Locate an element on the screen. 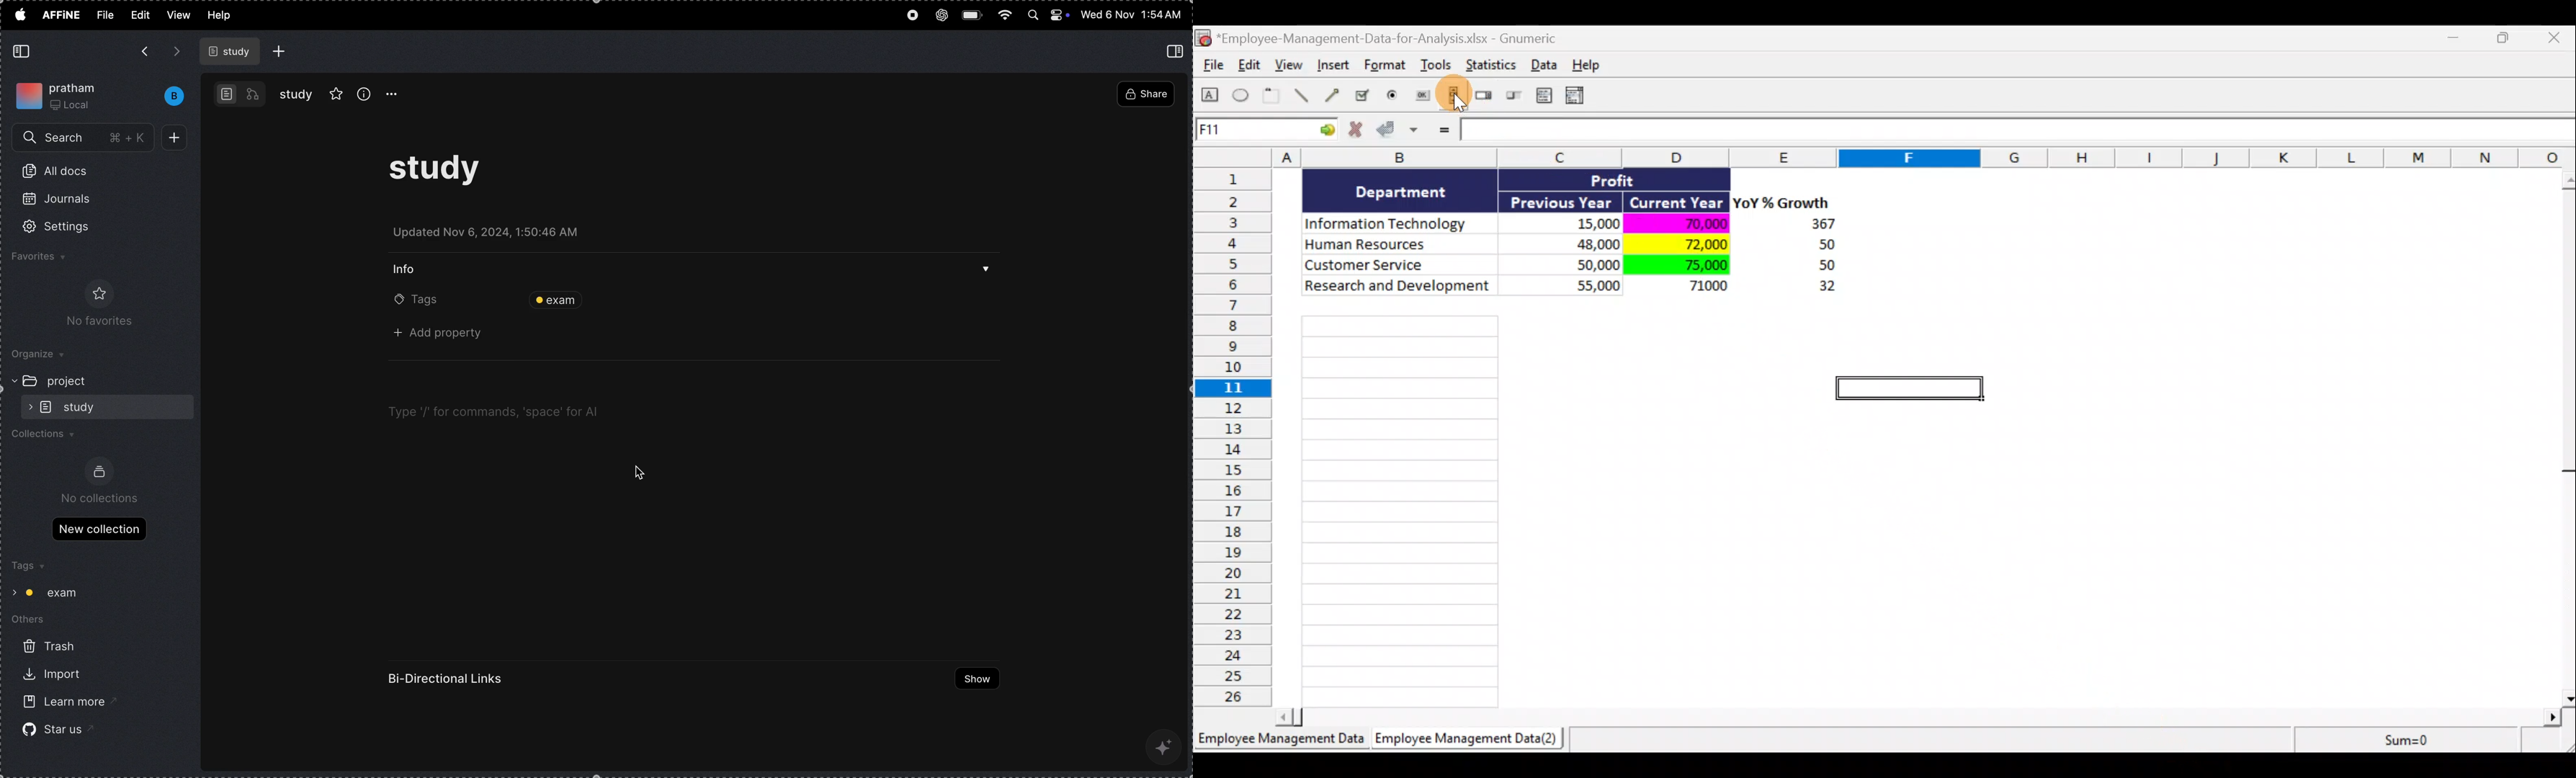 Image resolution: width=2576 pixels, height=784 pixels. Insert is located at coordinates (1333, 67).